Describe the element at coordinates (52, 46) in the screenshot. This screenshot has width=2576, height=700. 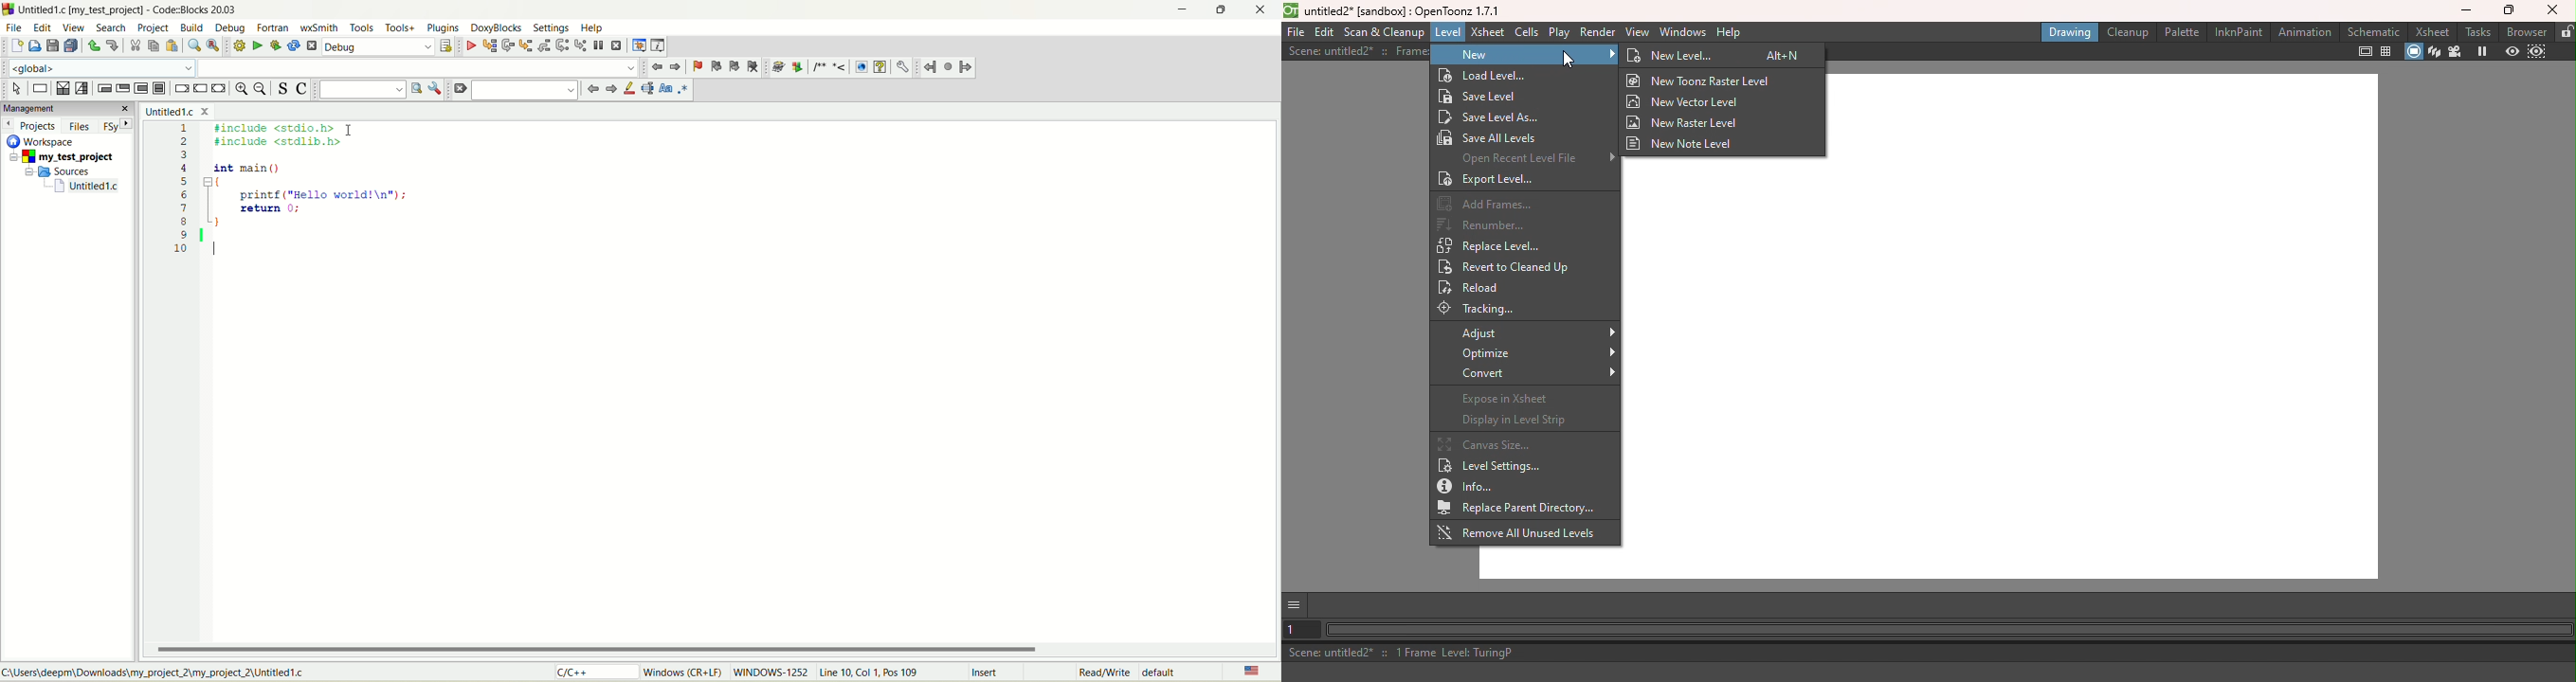
I see `save` at that location.